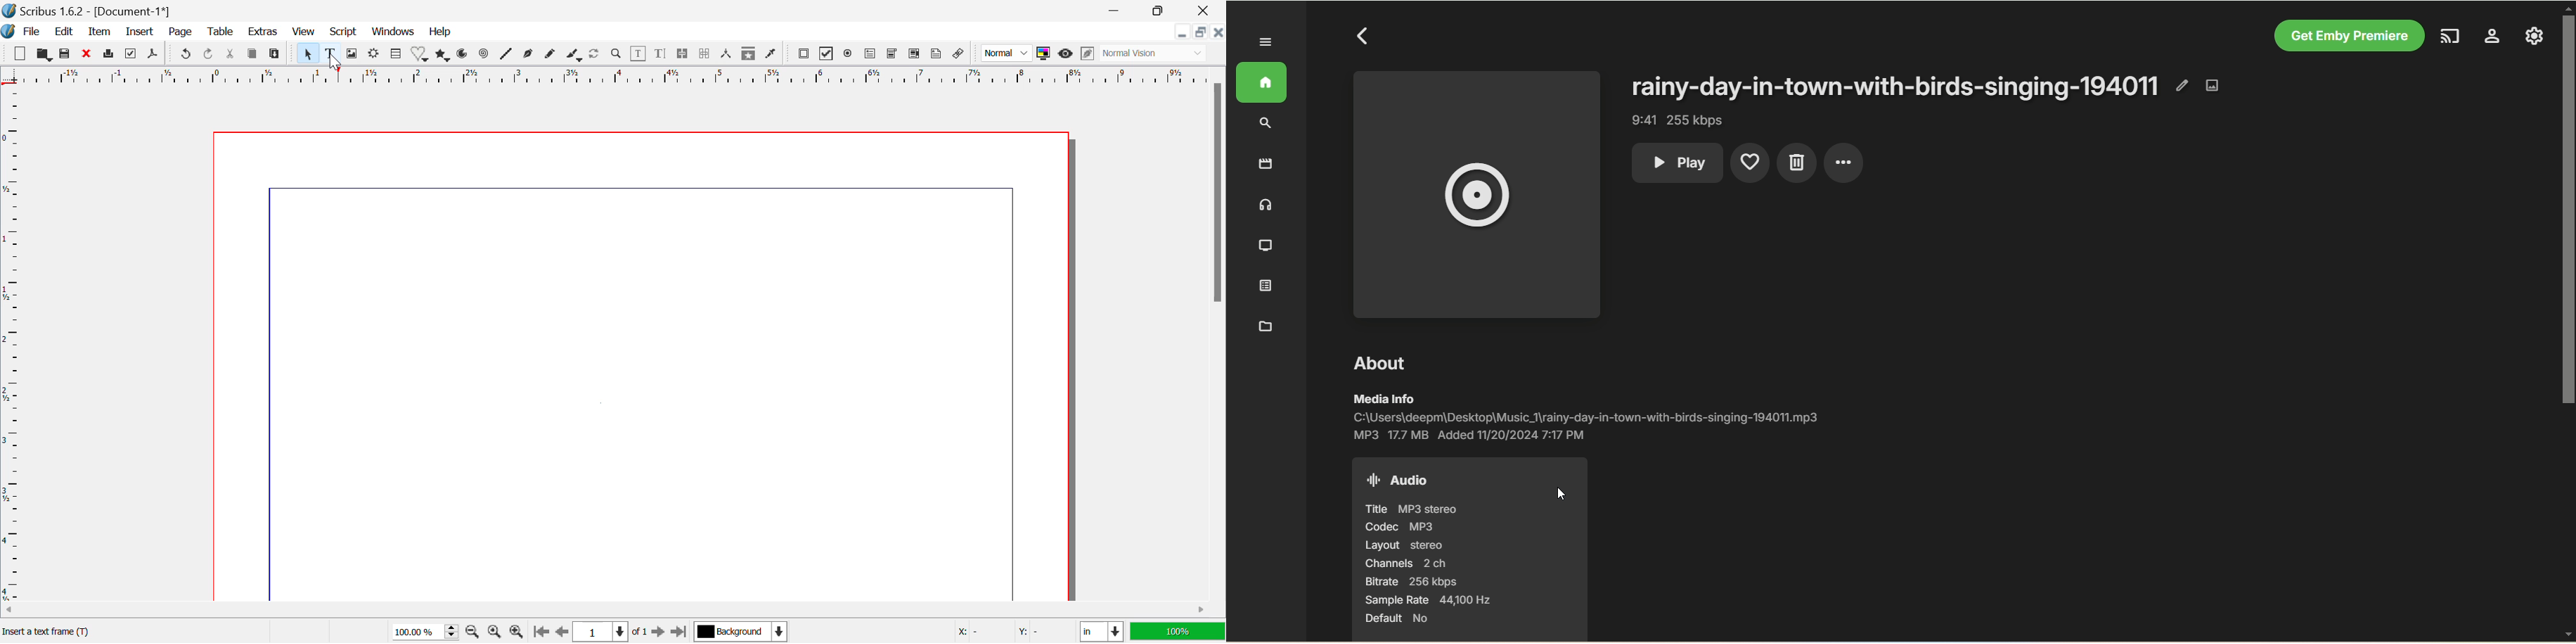 The width and height of the screenshot is (2576, 644). I want to click on Discard, so click(87, 54).